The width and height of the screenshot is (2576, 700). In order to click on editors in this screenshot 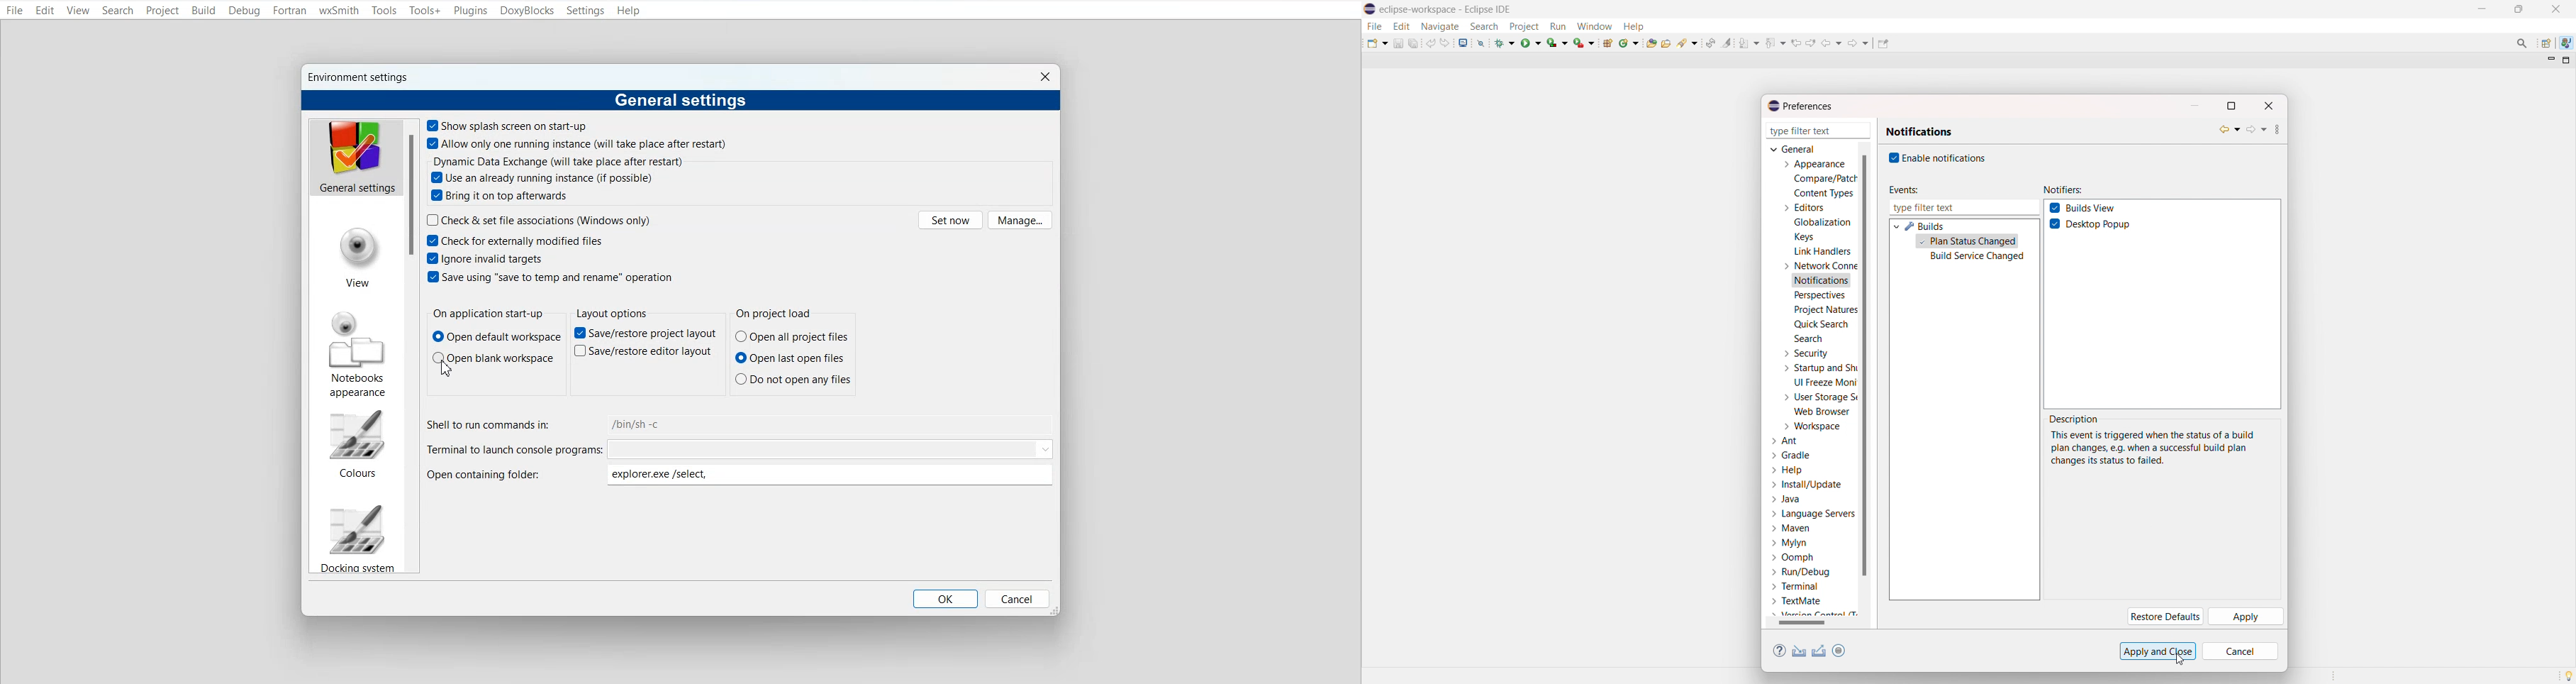, I will do `click(1803, 208)`.